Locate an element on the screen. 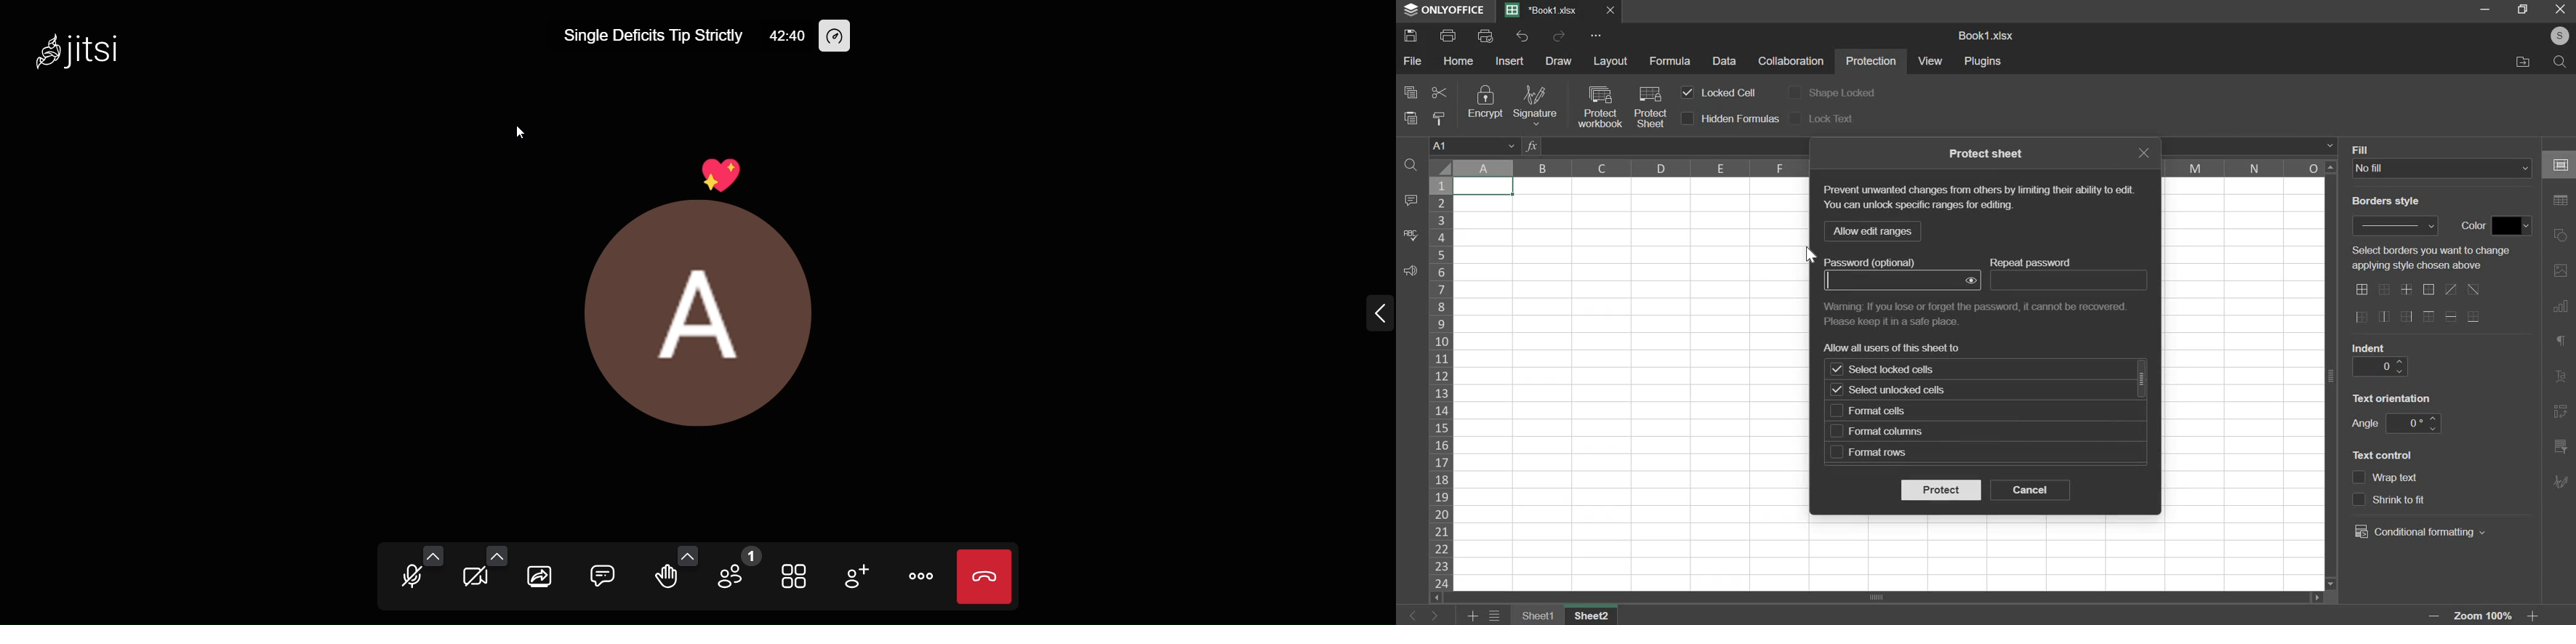  indent is located at coordinates (2368, 347).